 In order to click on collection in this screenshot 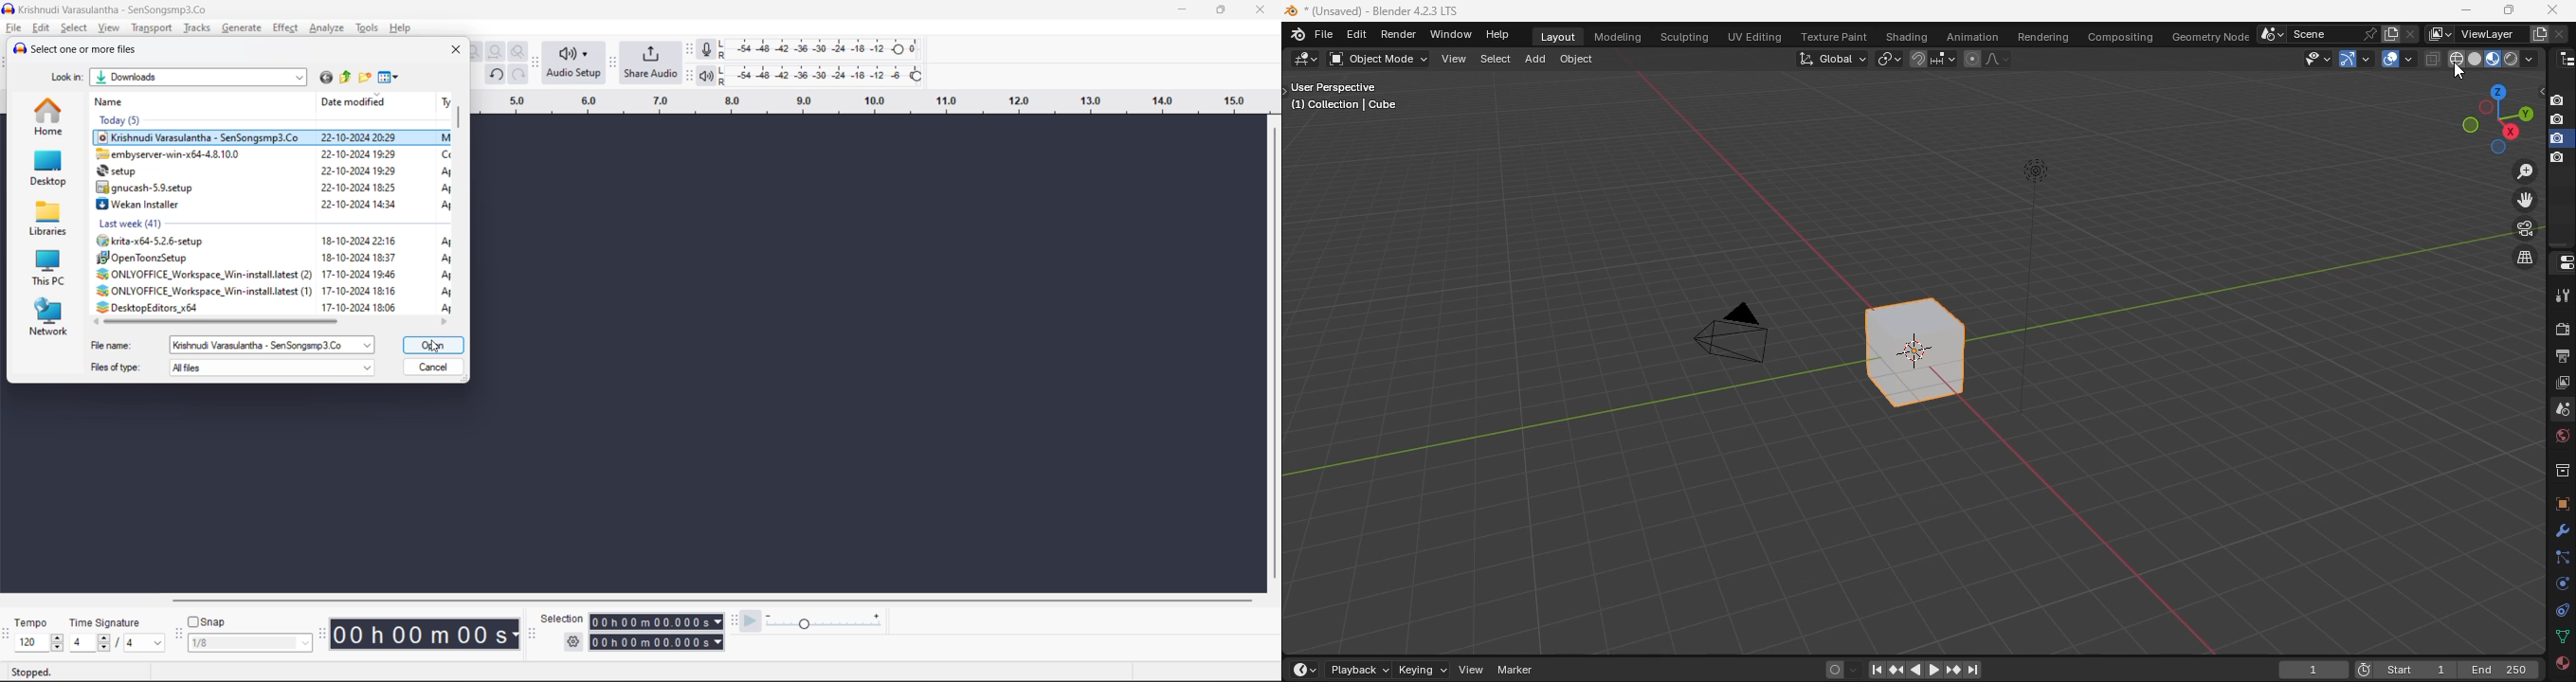, I will do `click(2561, 469)`.